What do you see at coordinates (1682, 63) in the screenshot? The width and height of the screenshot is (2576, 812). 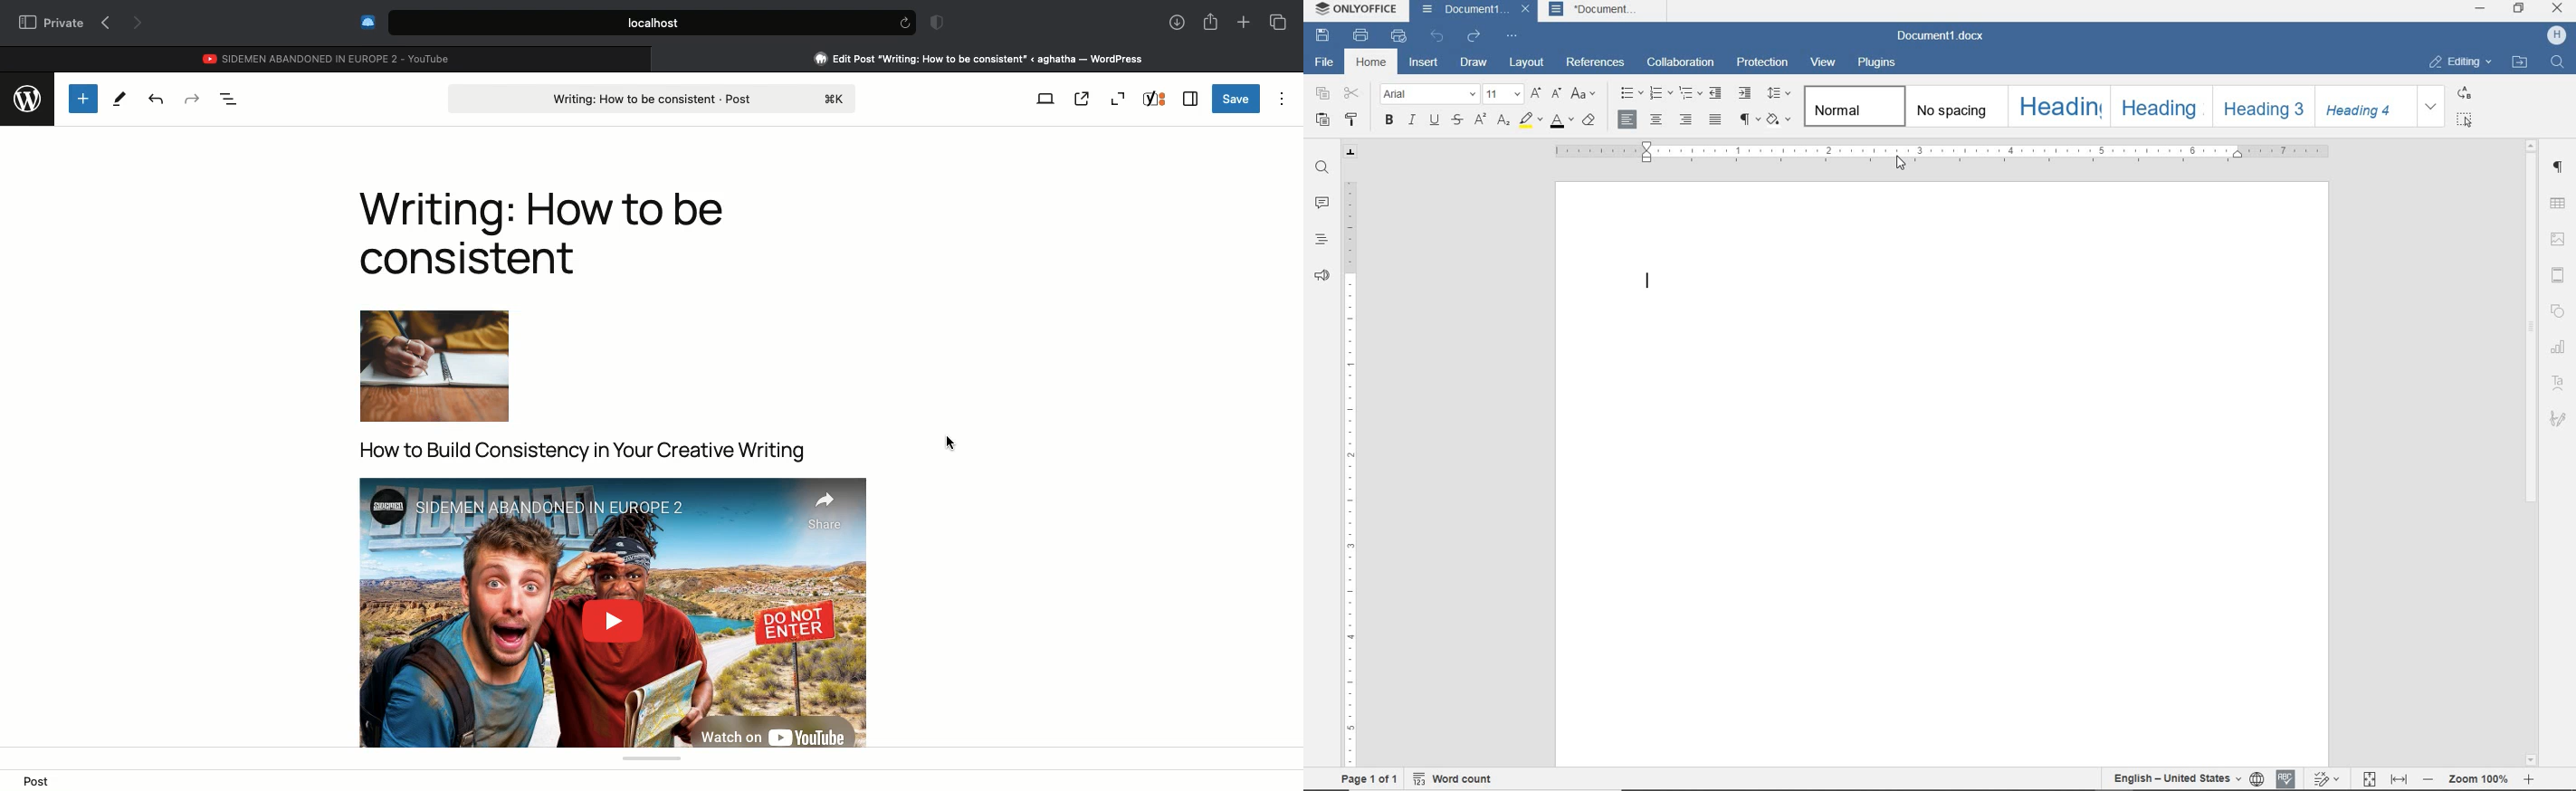 I see `COLLABORATION` at bounding box center [1682, 63].